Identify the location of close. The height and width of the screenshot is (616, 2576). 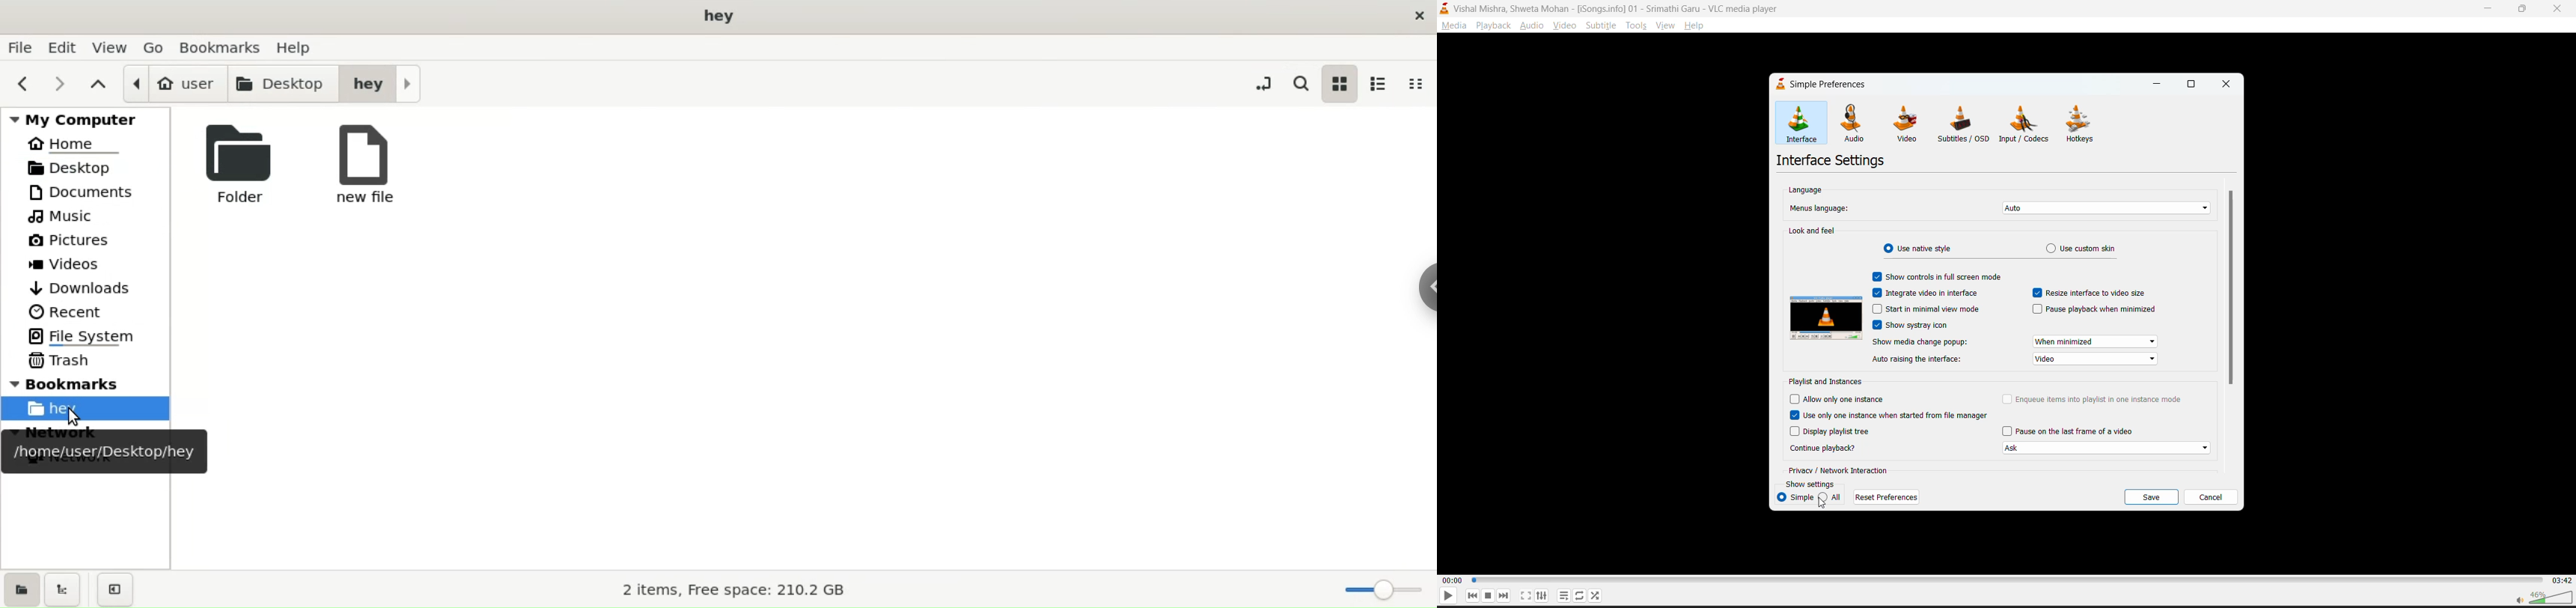
(2558, 11).